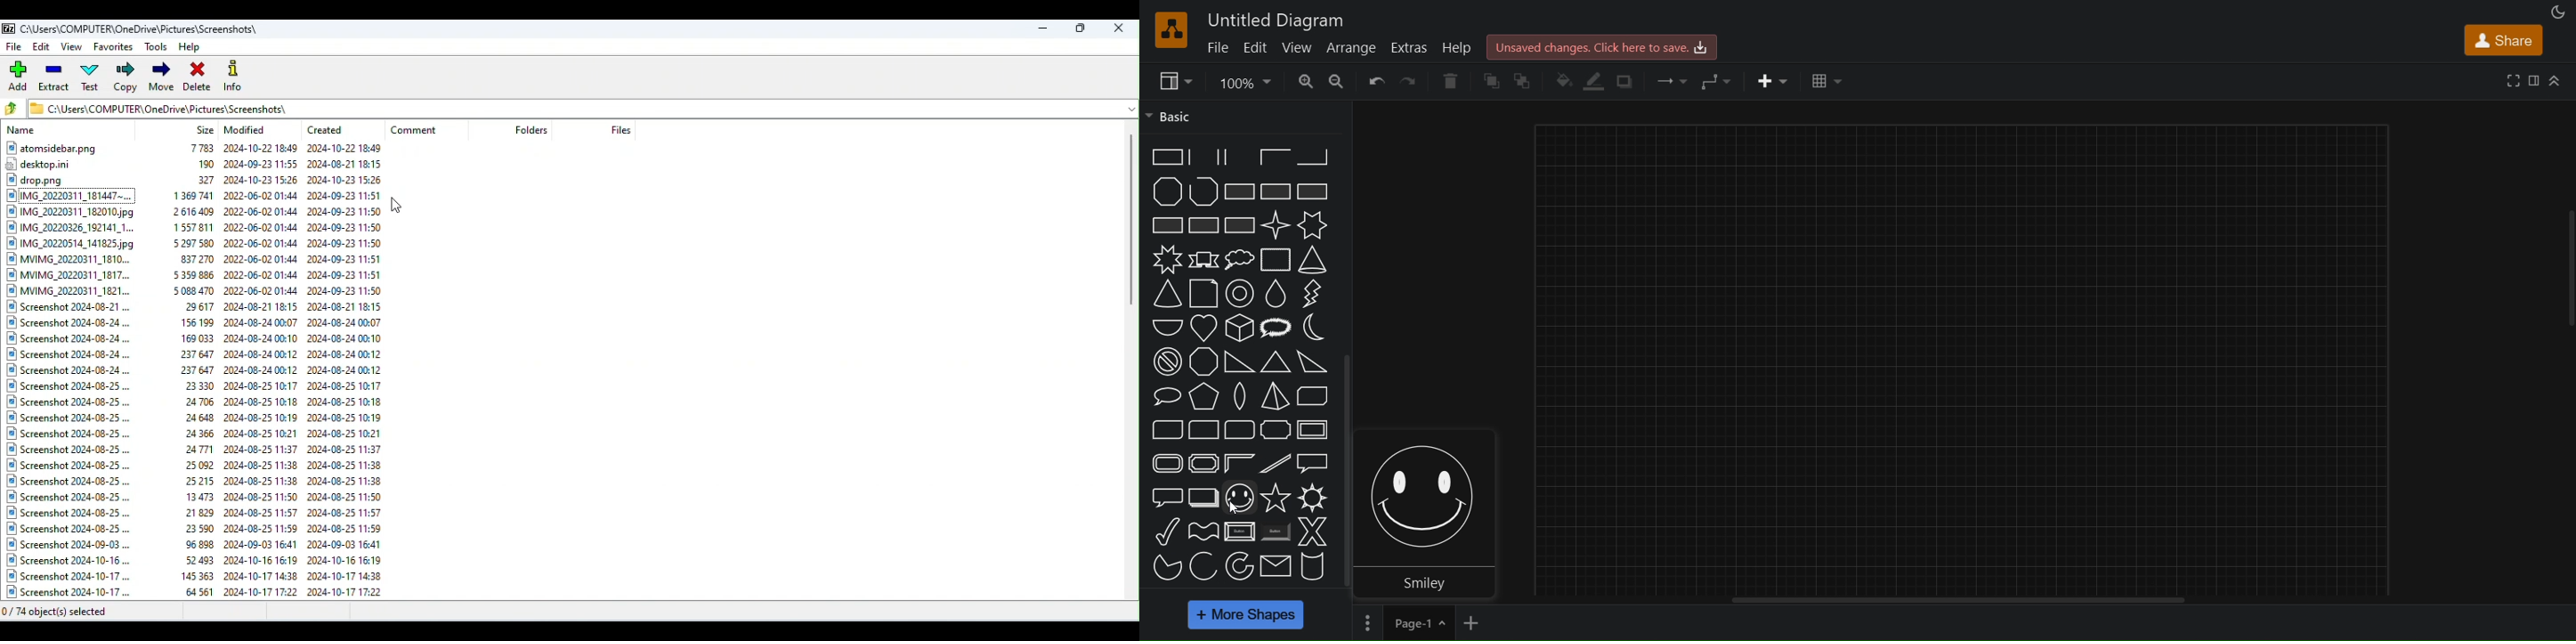  Describe the element at coordinates (1202, 529) in the screenshot. I see `wave` at that location.